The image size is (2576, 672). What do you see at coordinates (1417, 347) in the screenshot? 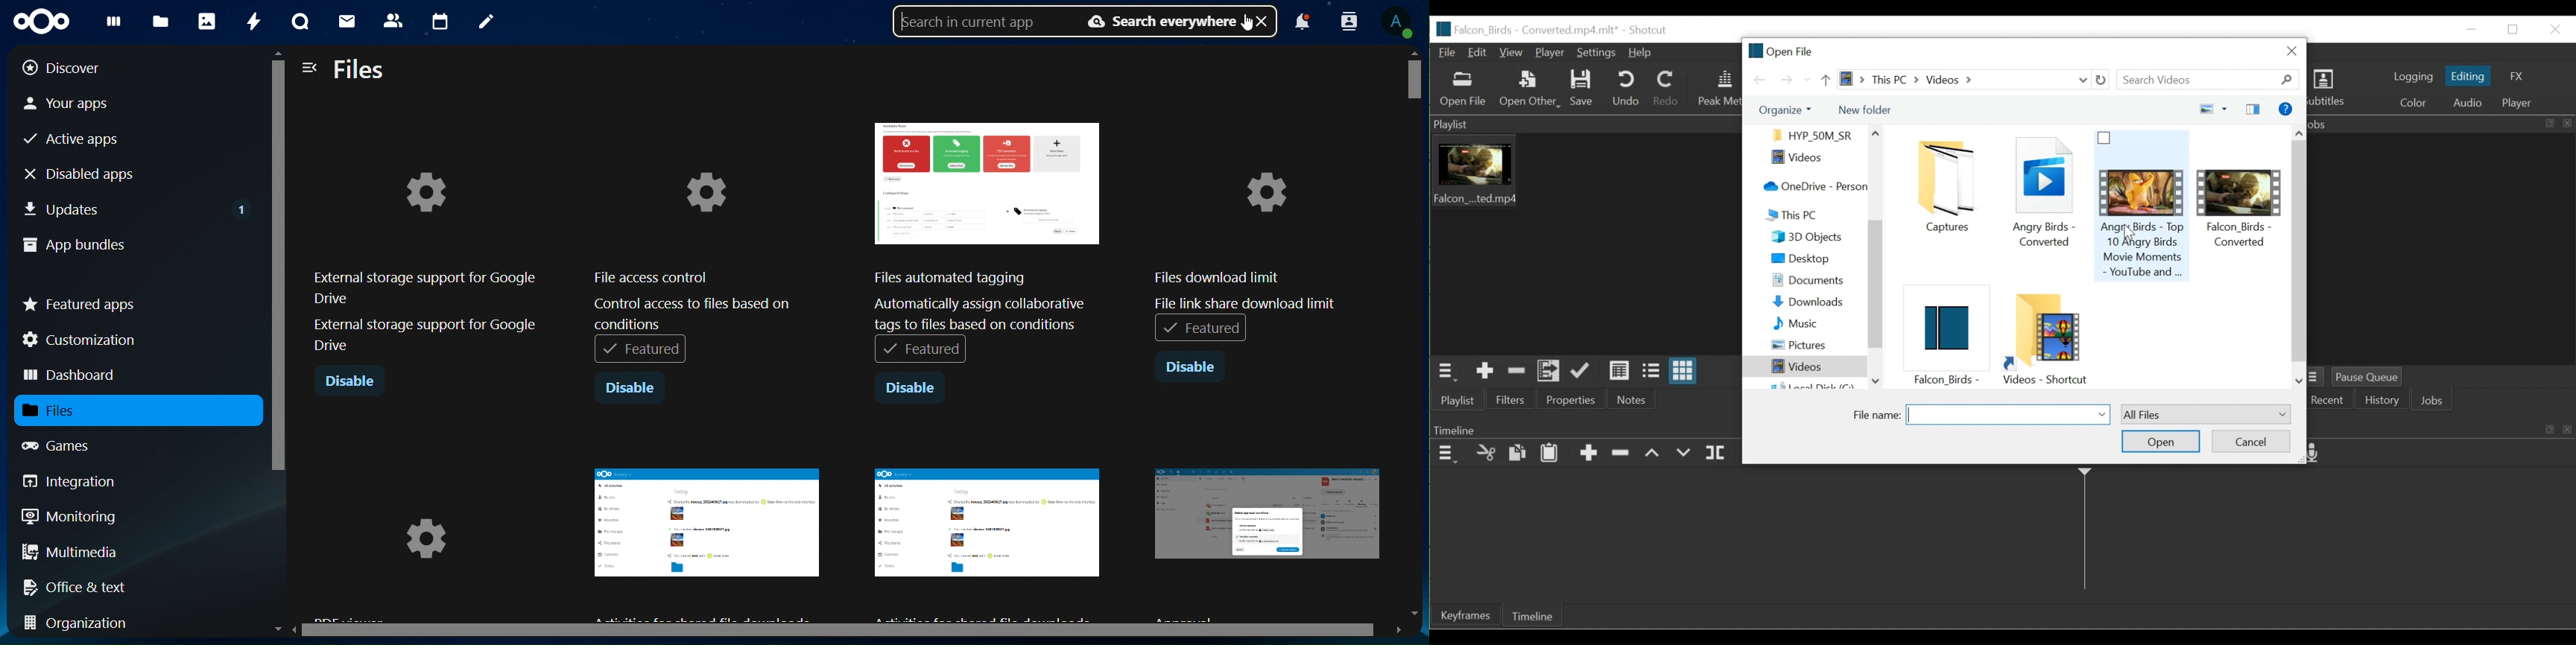
I see `scrollbar` at bounding box center [1417, 347].